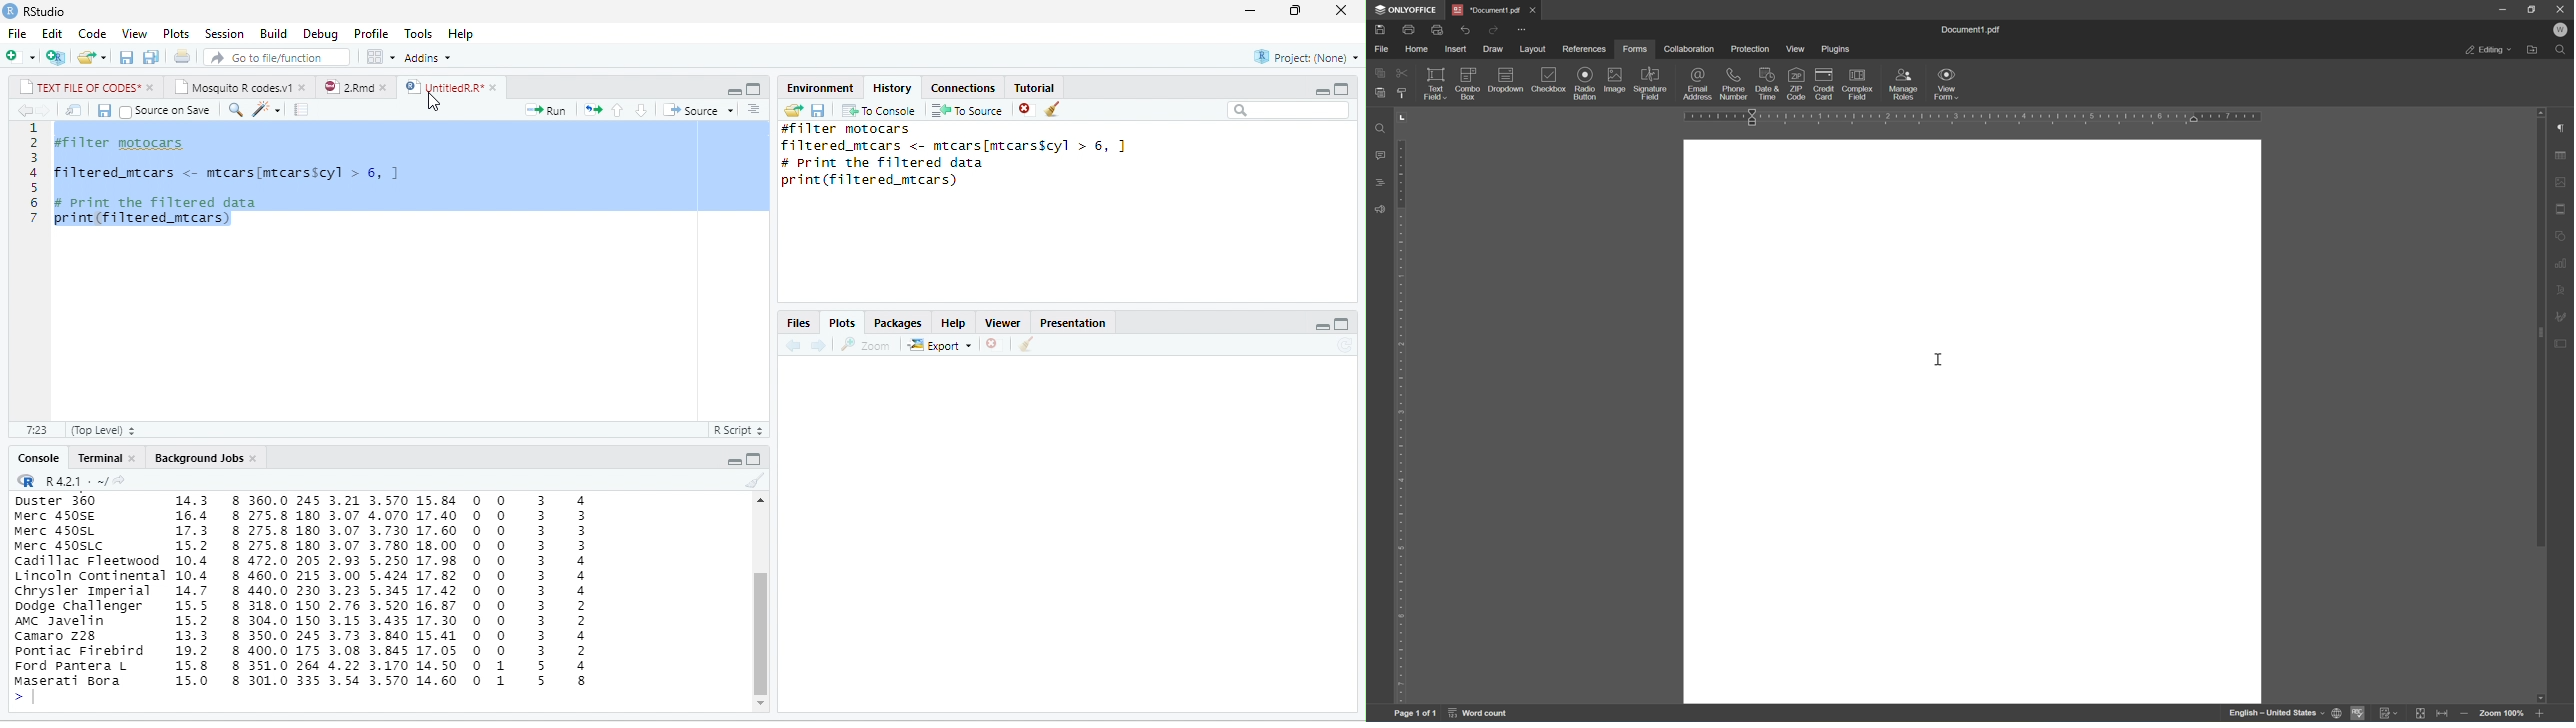  I want to click on >, so click(28, 698).